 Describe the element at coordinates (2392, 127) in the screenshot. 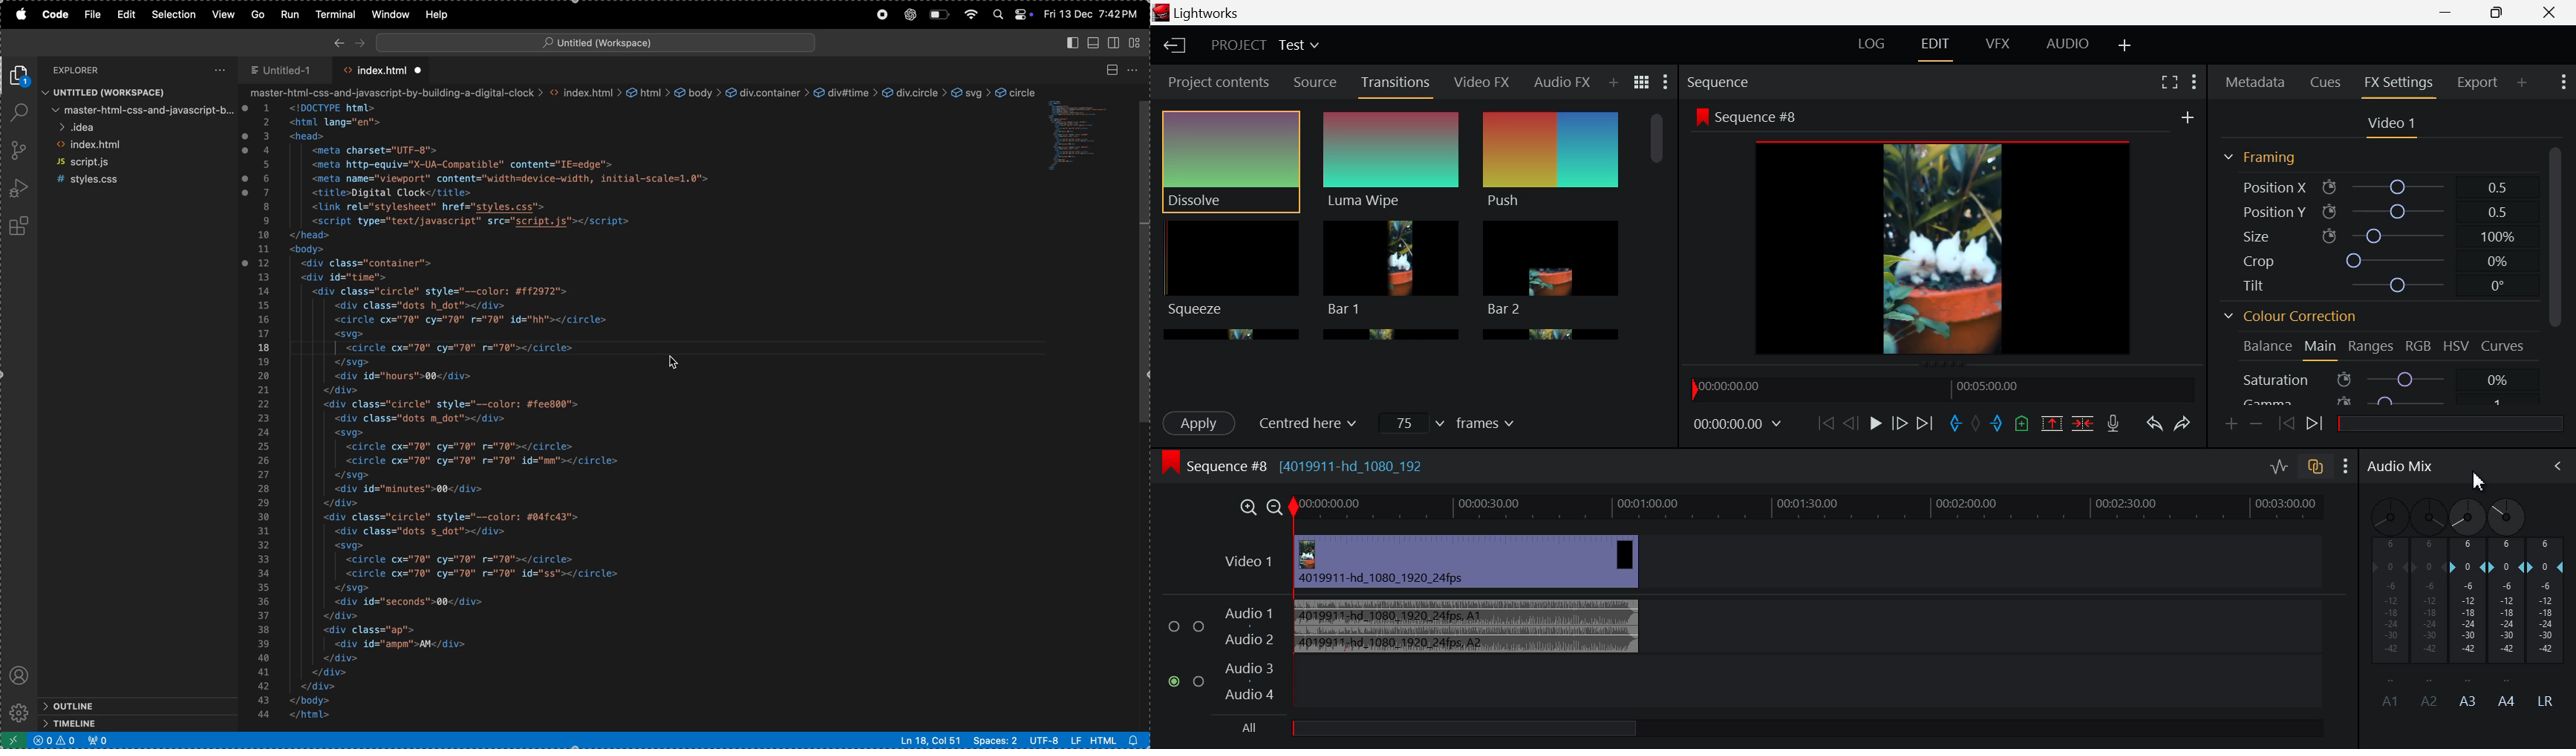

I see `Video Settings` at that location.